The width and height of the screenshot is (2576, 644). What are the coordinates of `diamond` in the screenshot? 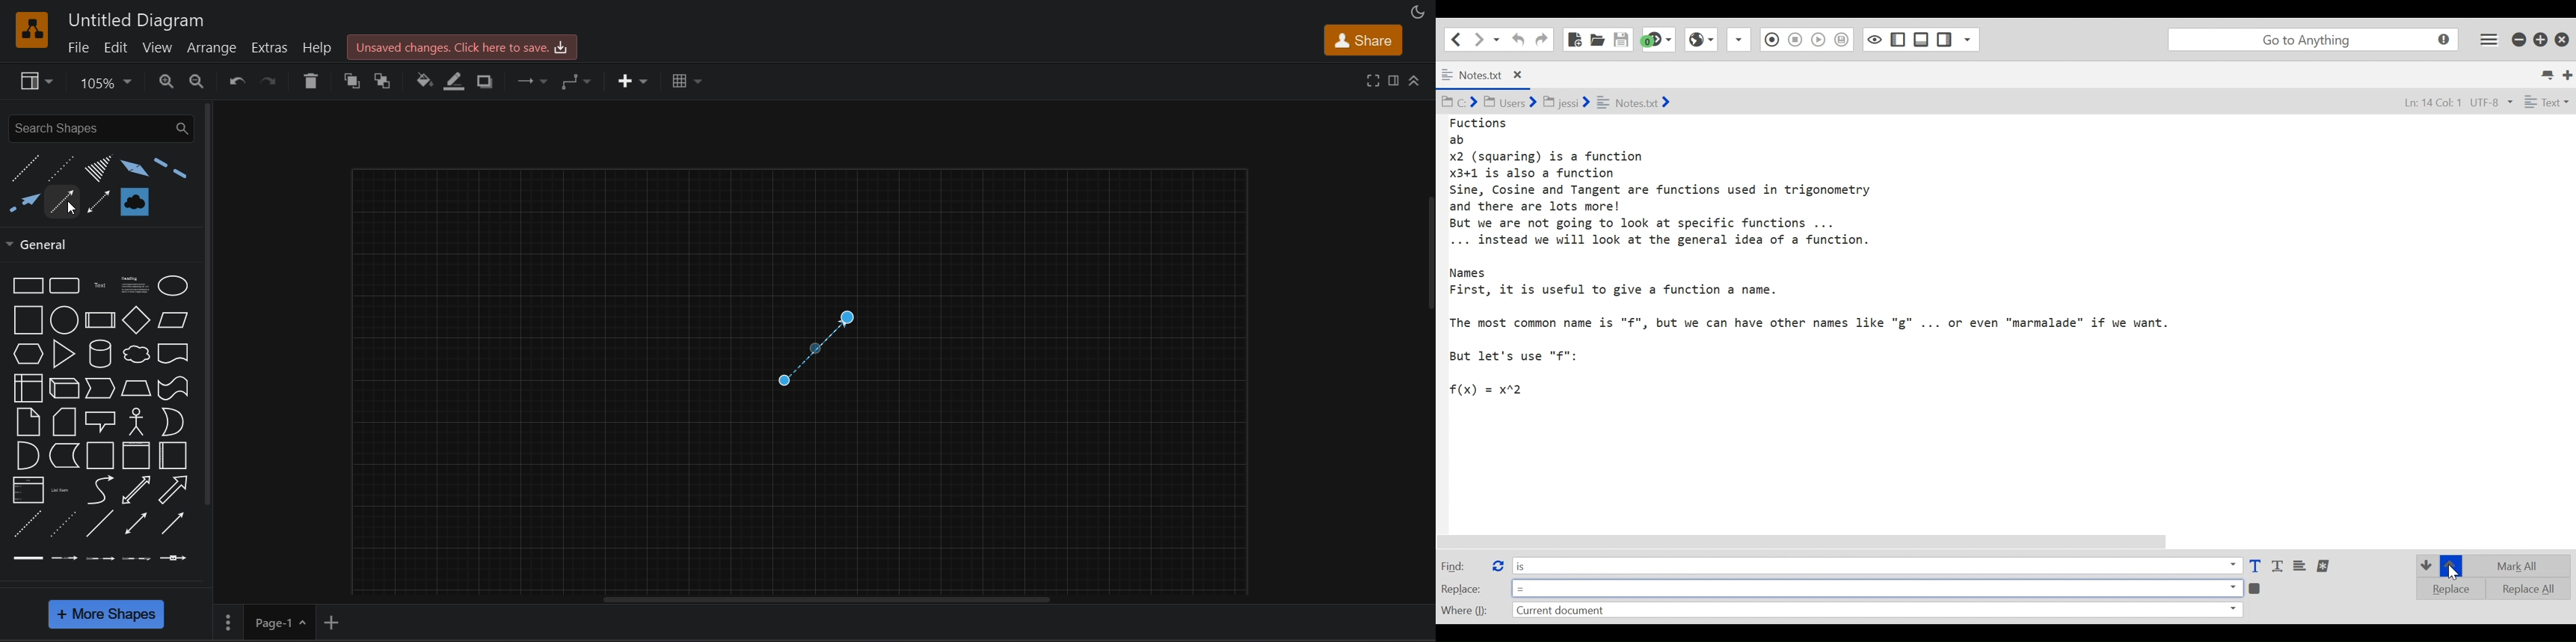 It's located at (136, 320).